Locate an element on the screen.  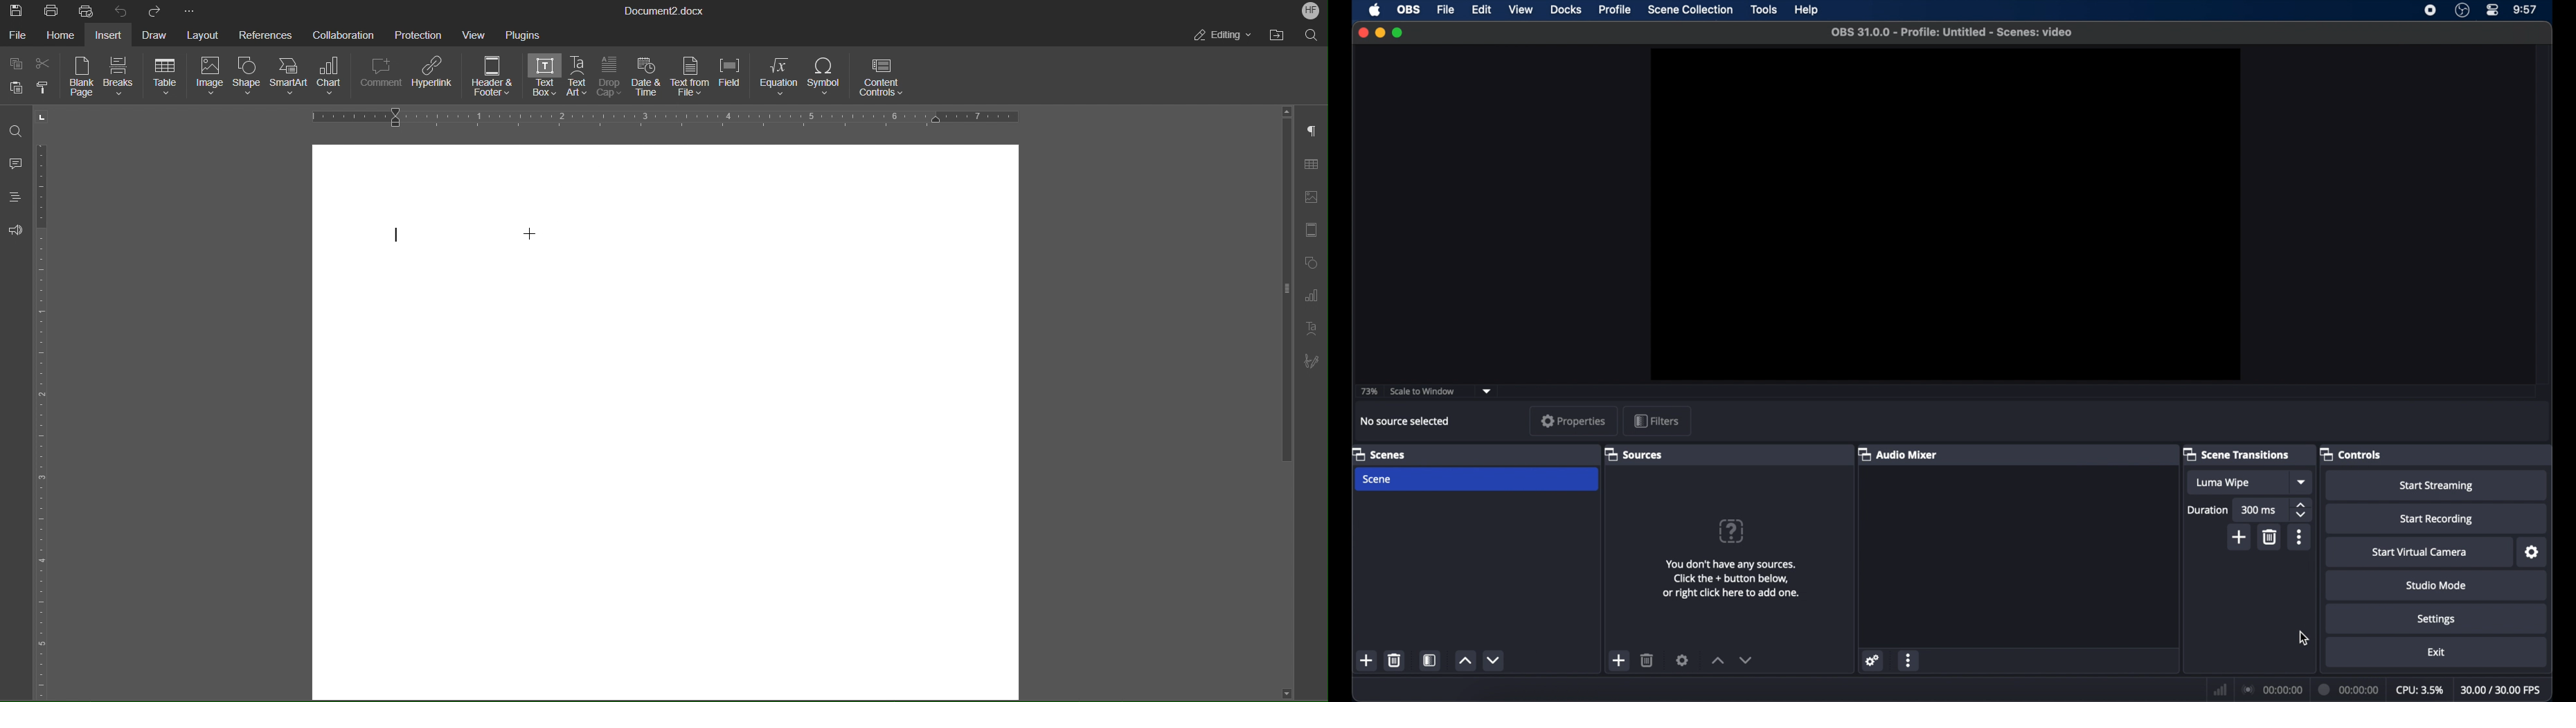
73% is located at coordinates (1368, 392).